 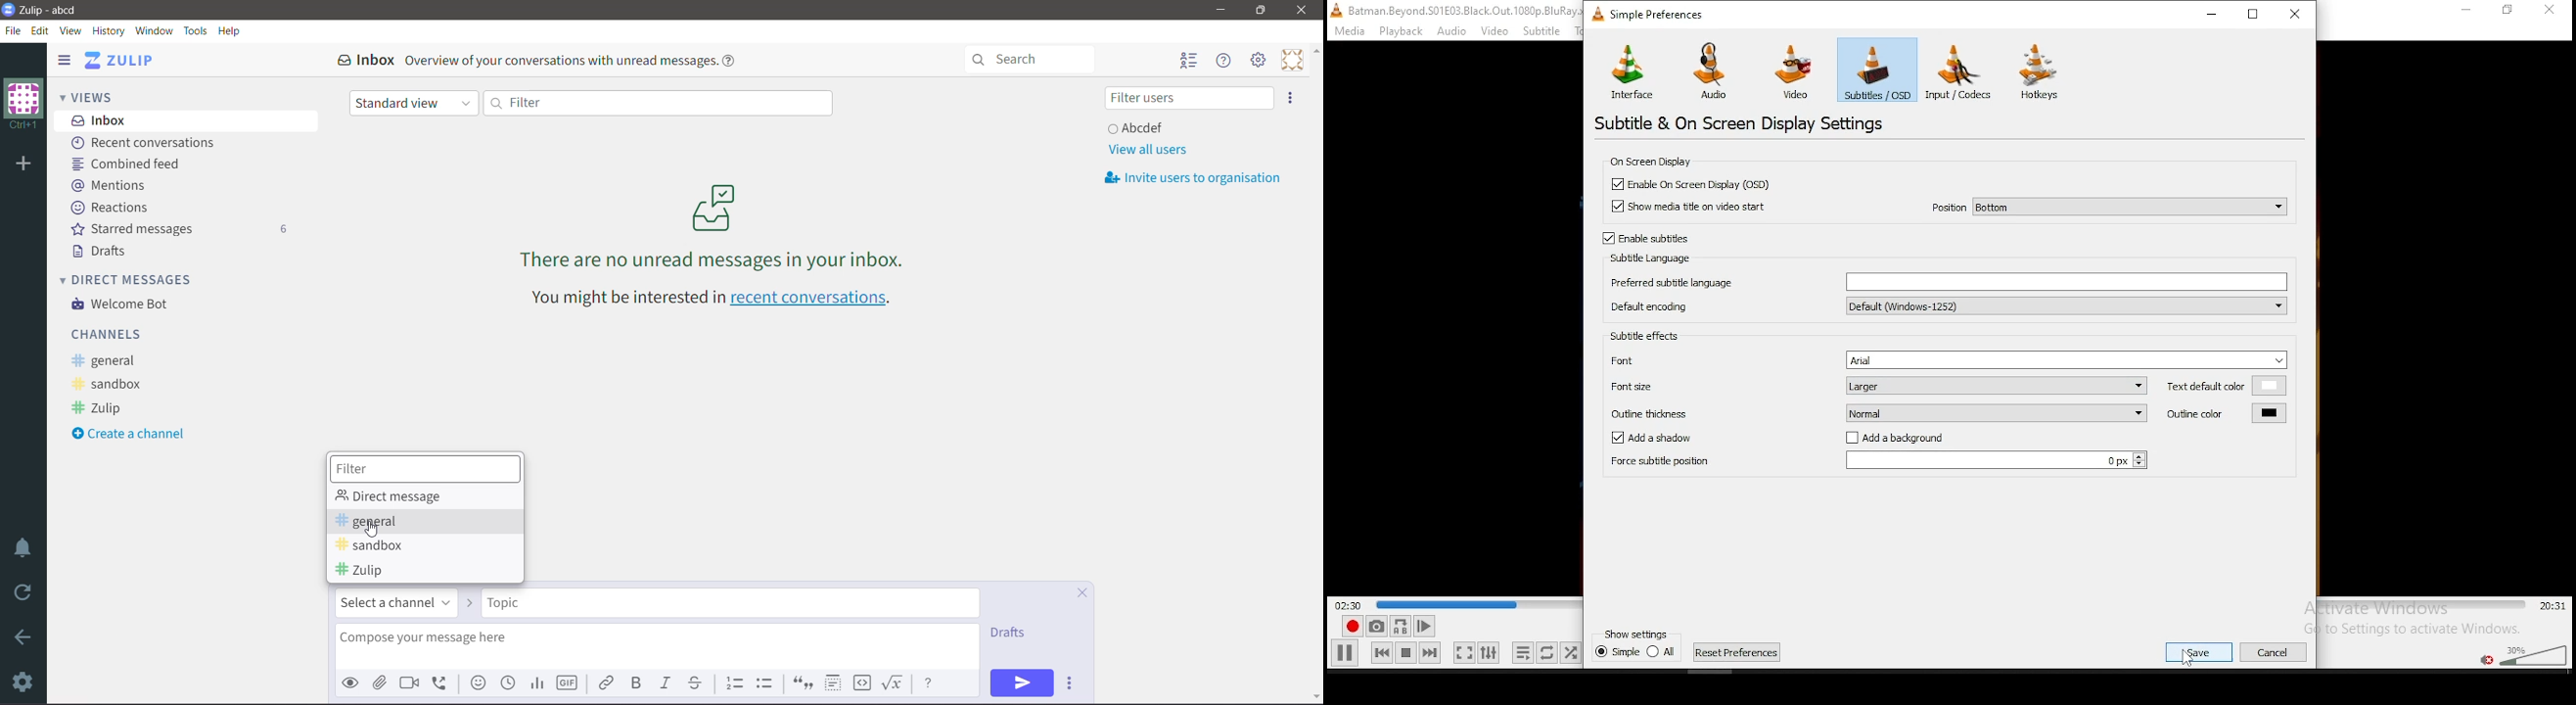 What do you see at coordinates (1261, 10) in the screenshot?
I see `Restore Down` at bounding box center [1261, 10].